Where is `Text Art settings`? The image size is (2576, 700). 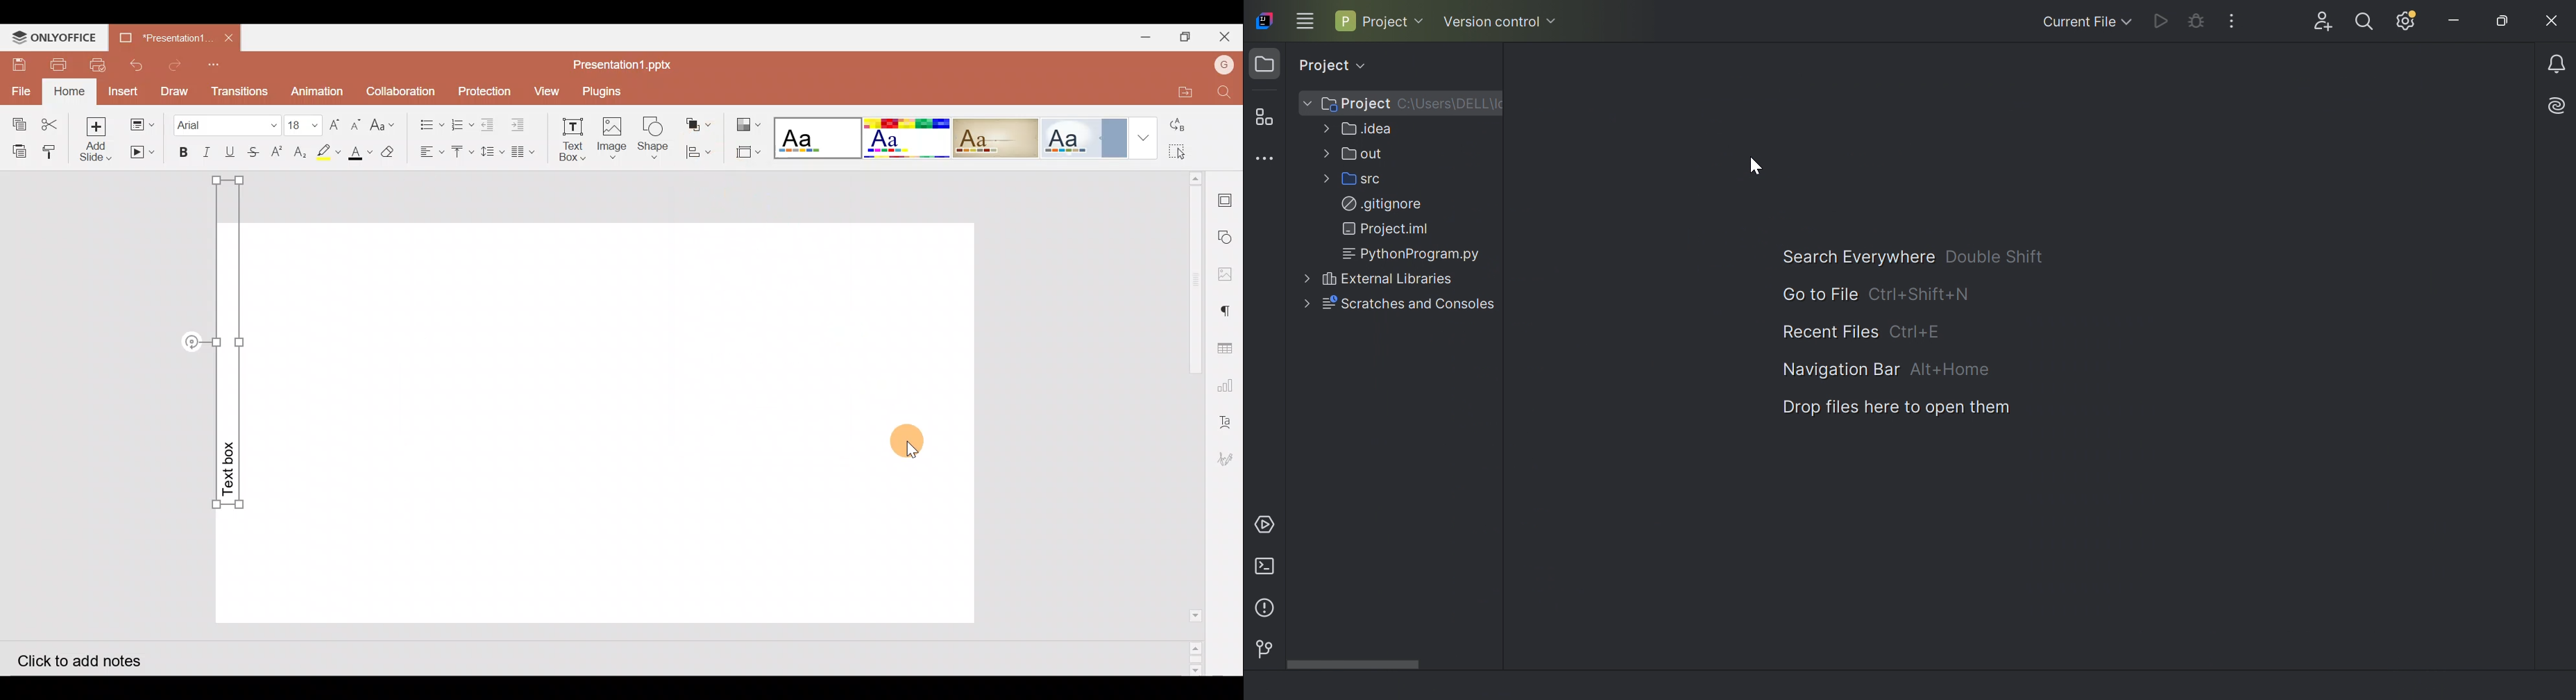
Text Art settings is located at coordinates (1227, 421).